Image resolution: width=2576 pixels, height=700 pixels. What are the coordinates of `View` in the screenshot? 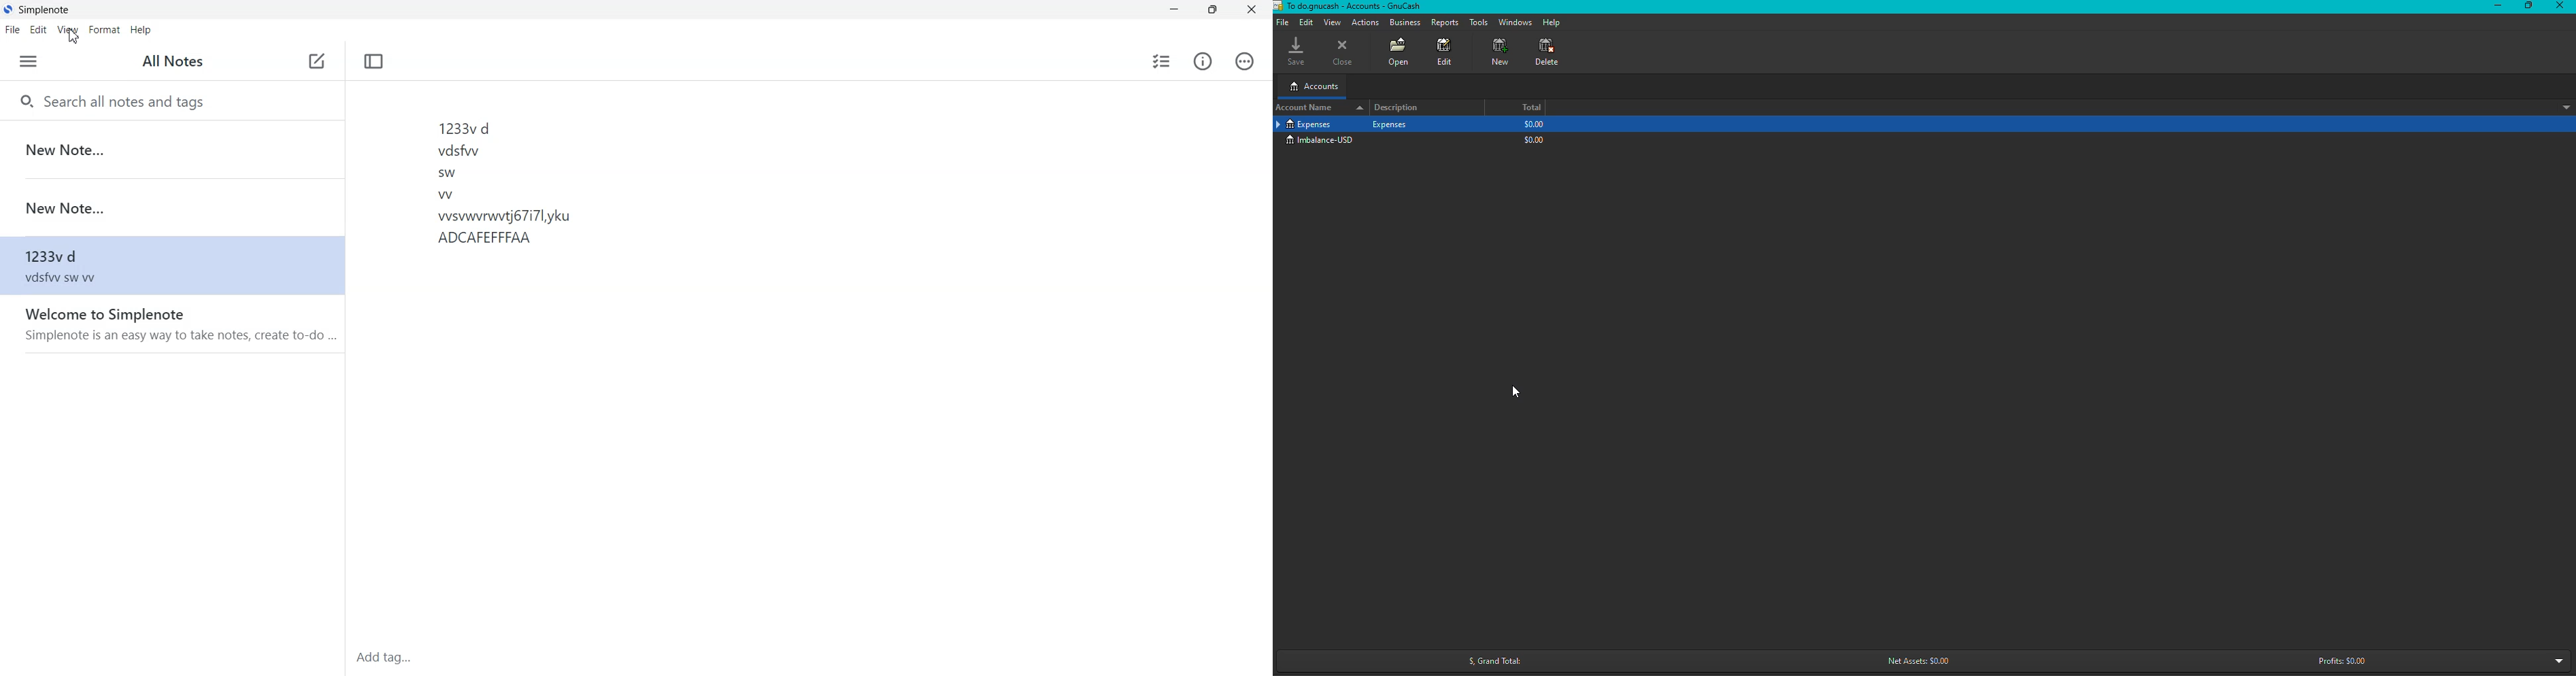 It's located at (1333, 22).